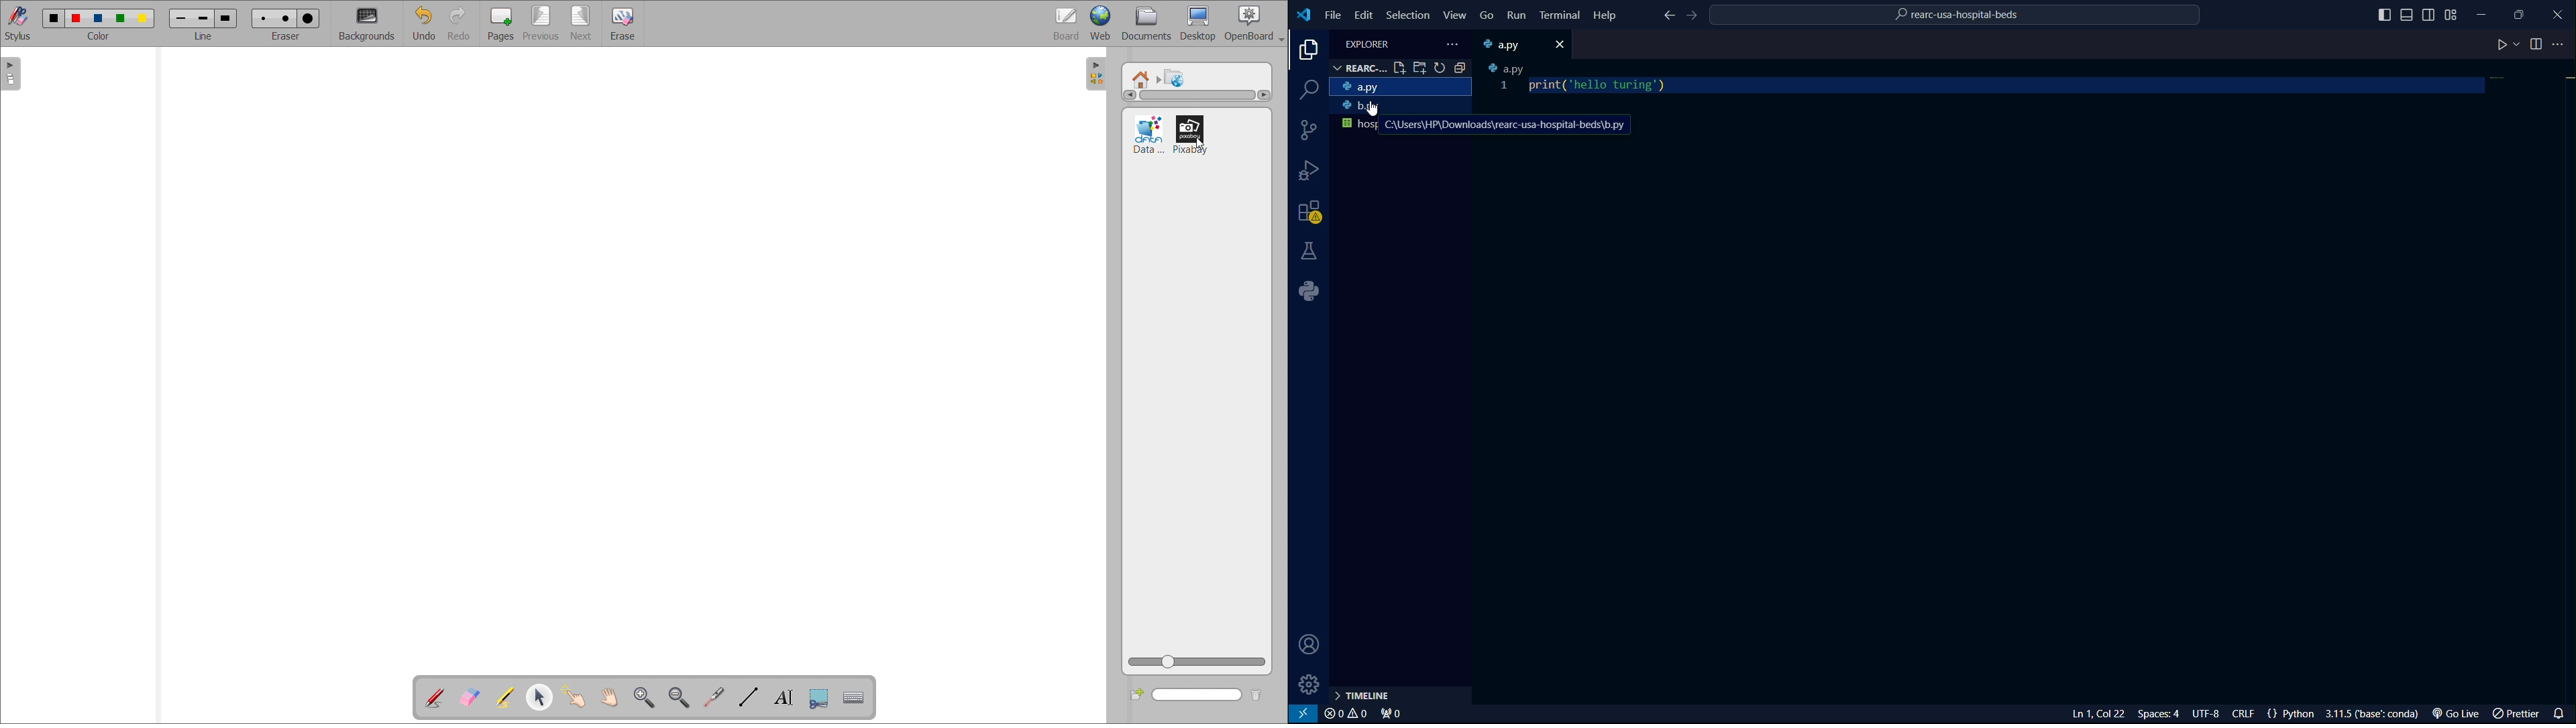 This screenshot has height=728, width=2576. What do you see at coordinates (1451, 42) in the screenshot?
I see `views and more actions` at bounding box center [1451, 42].